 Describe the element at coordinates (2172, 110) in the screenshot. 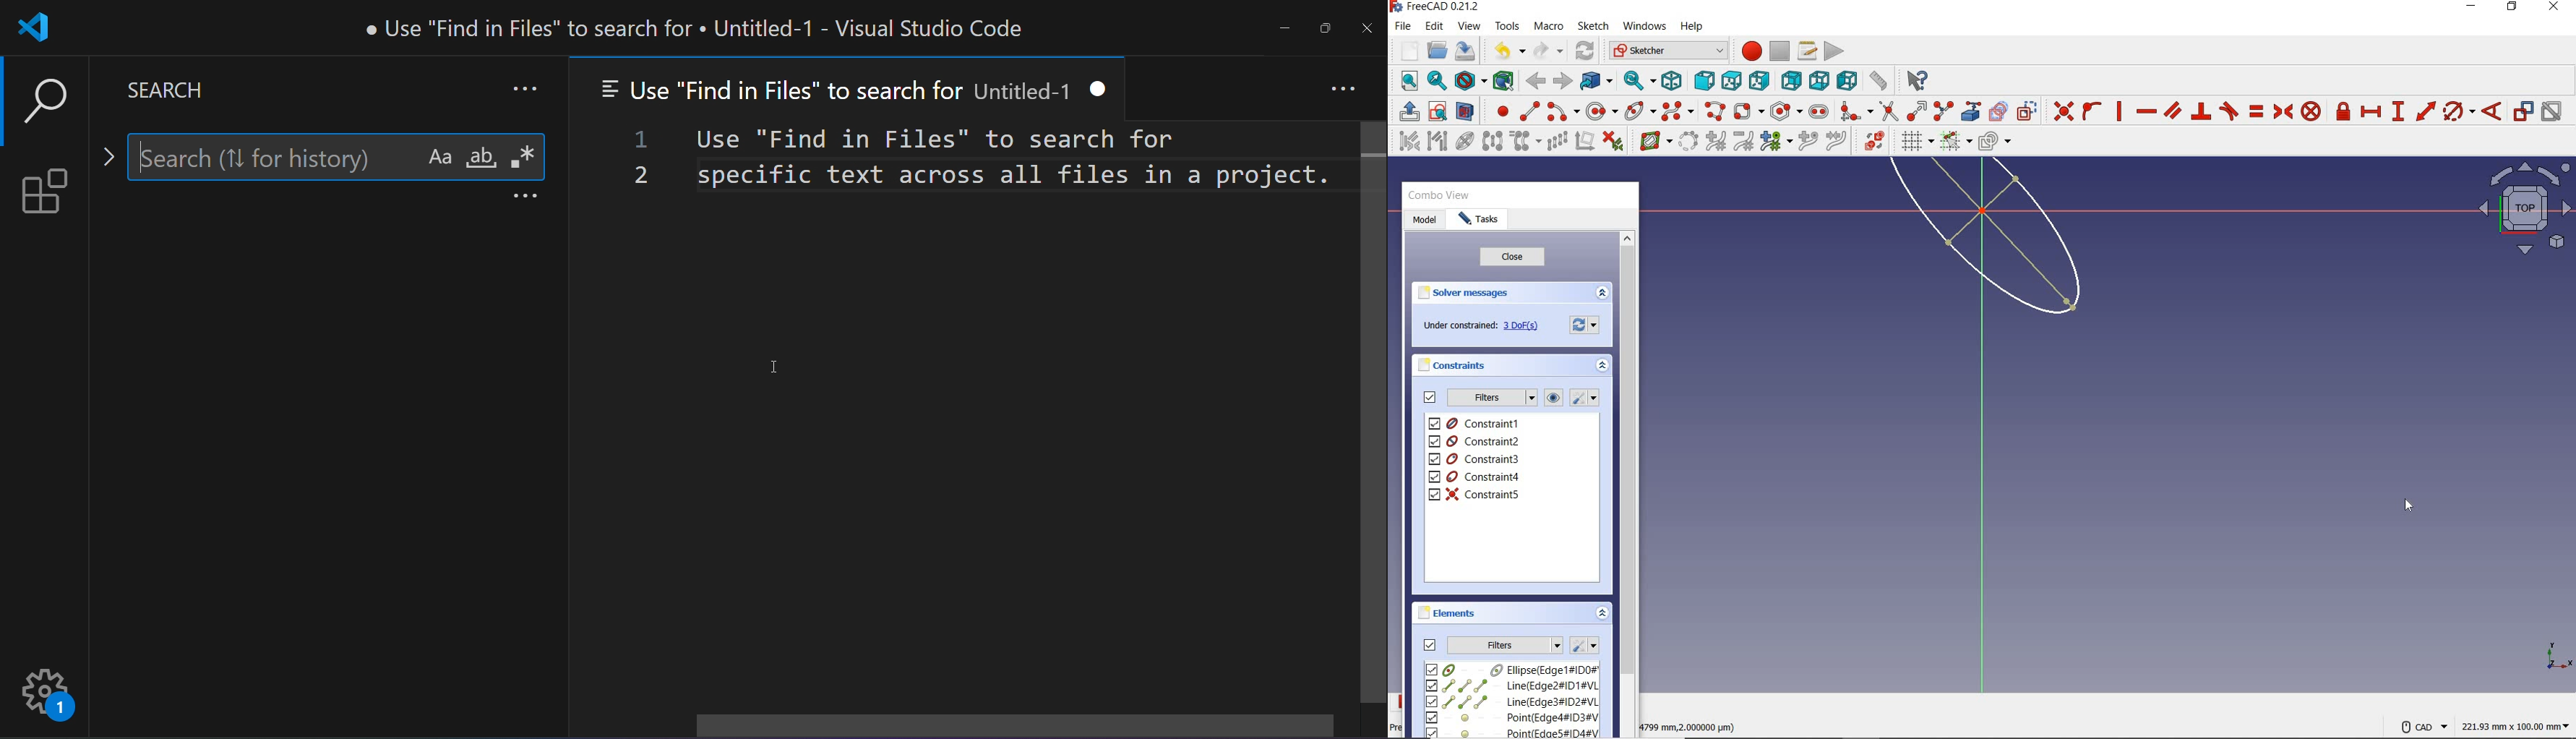

I see `constrain parallel` at that location.